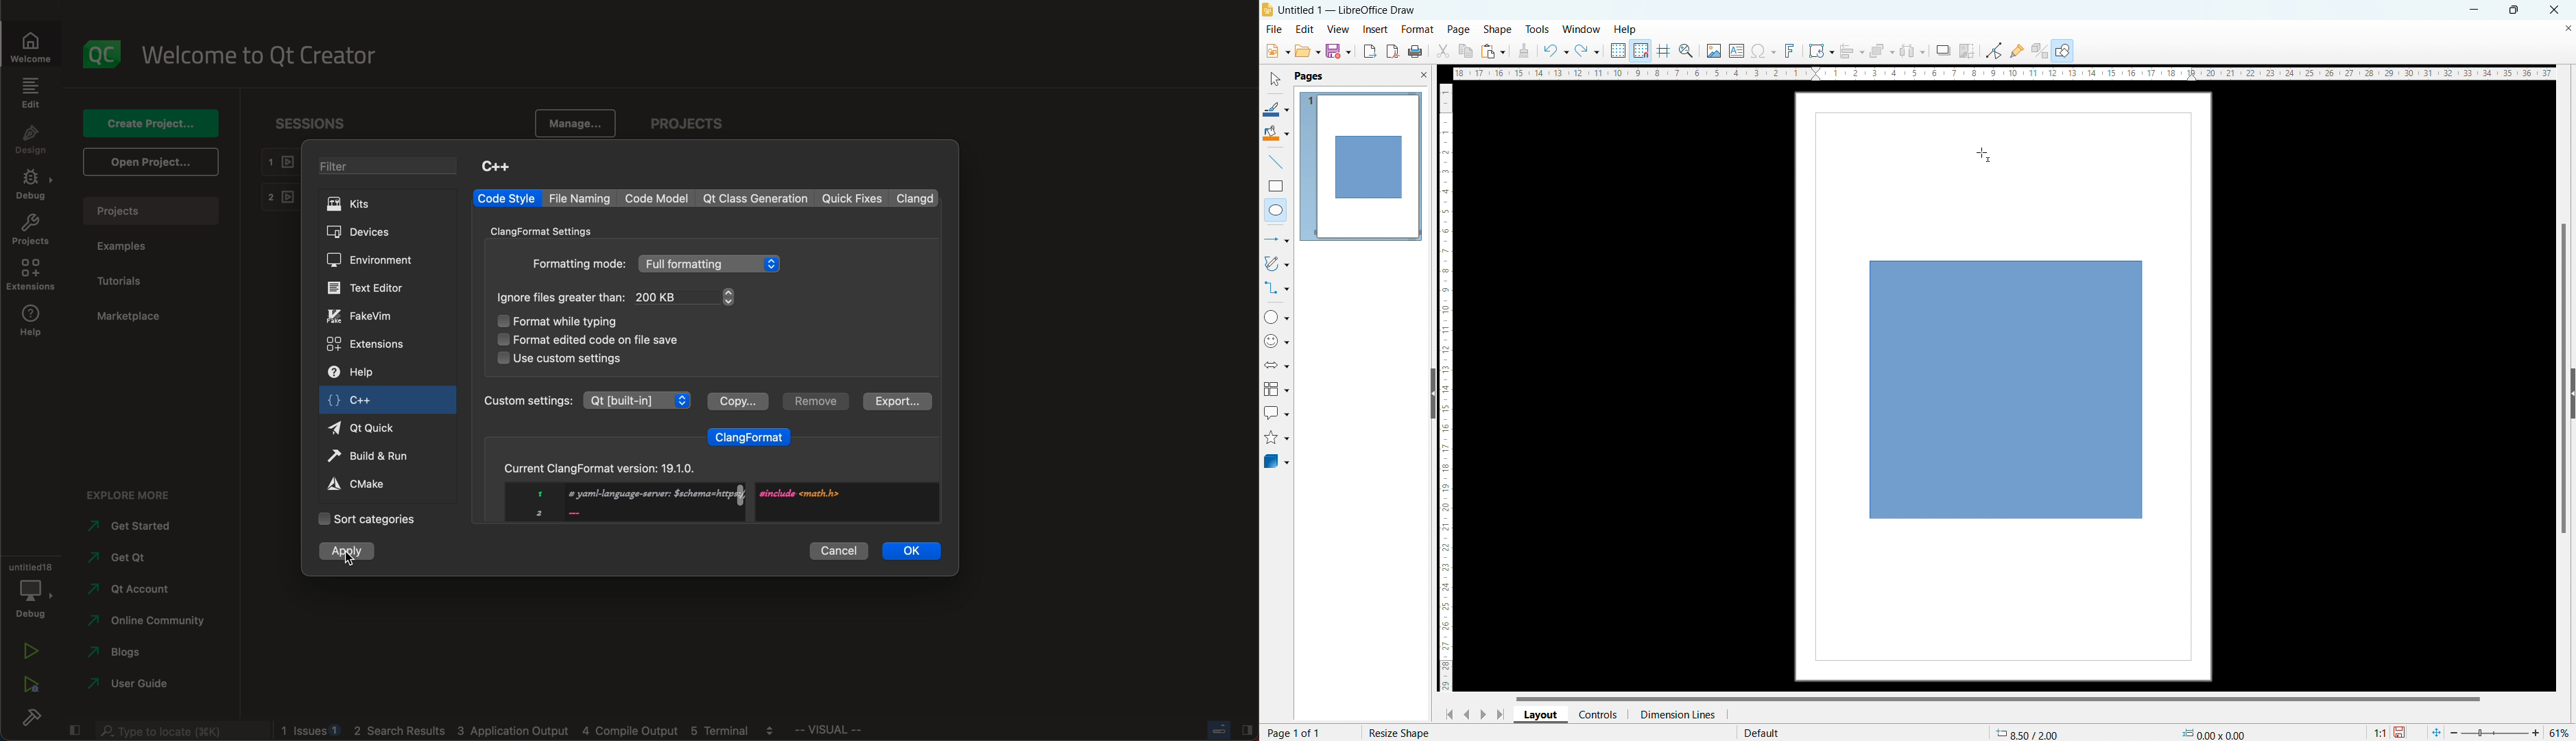  What do you see at coordinates (1467, 712) in the screenshot?
I see `go to previous page` at bounding box center [1467, 712].